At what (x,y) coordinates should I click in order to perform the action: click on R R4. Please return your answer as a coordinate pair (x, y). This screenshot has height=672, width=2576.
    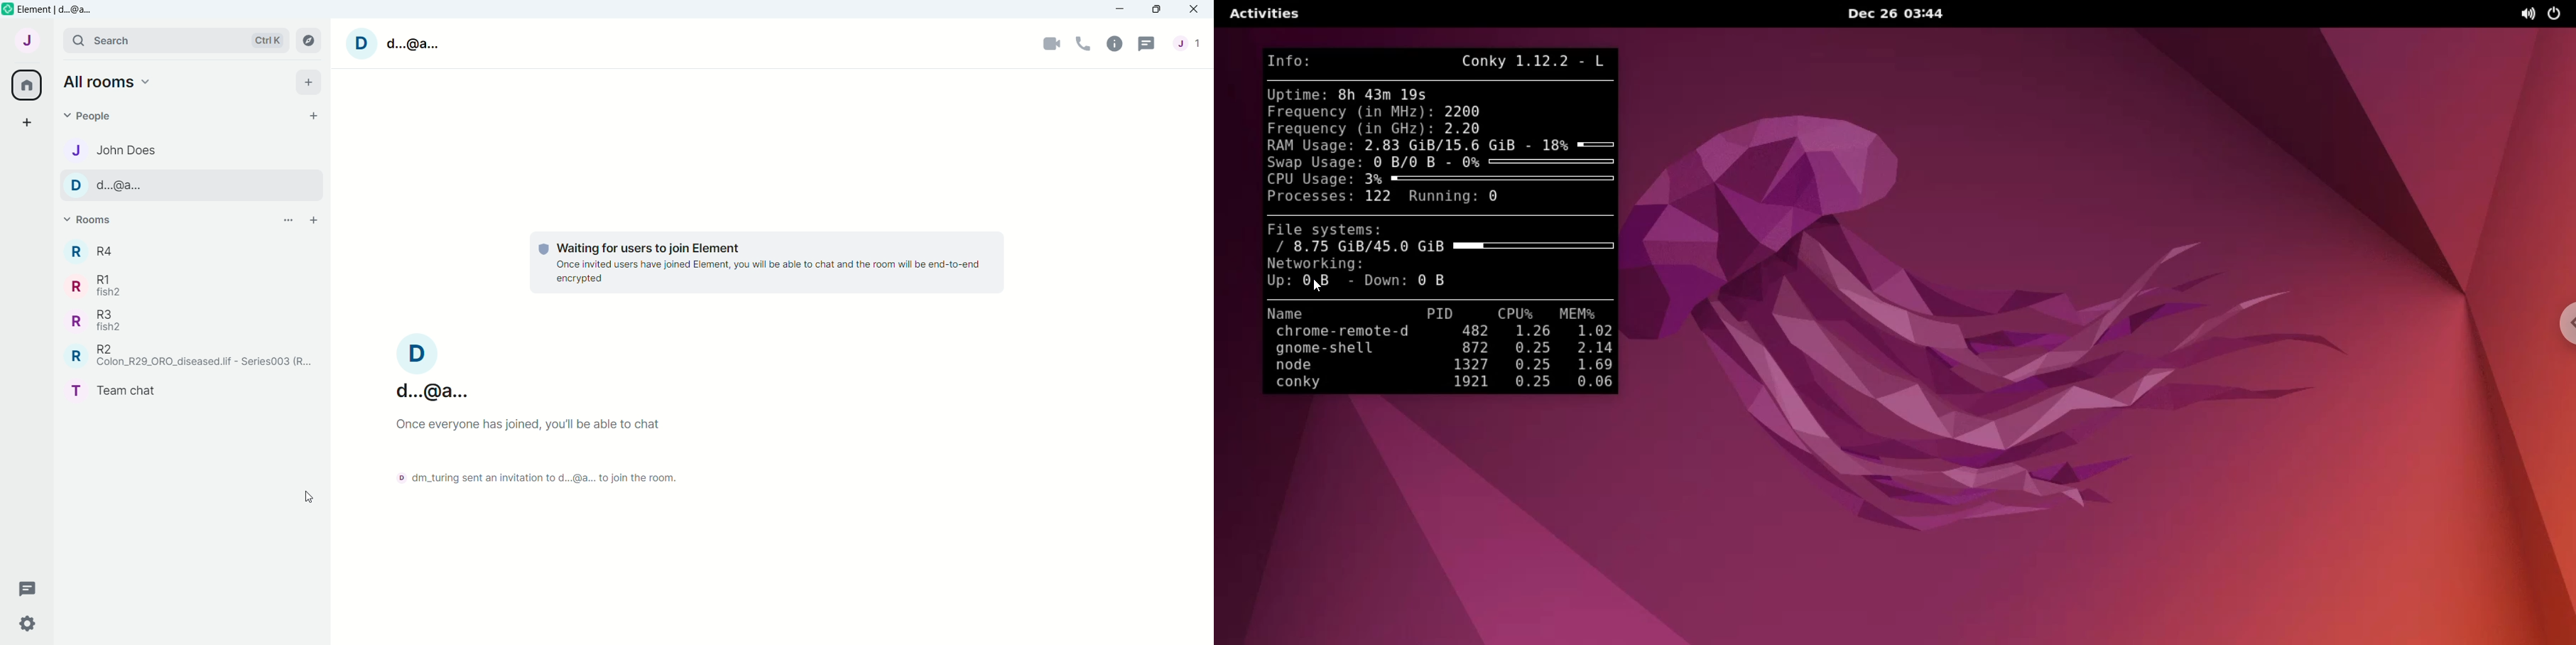
    Looking at the image, I should click on (95, 250).